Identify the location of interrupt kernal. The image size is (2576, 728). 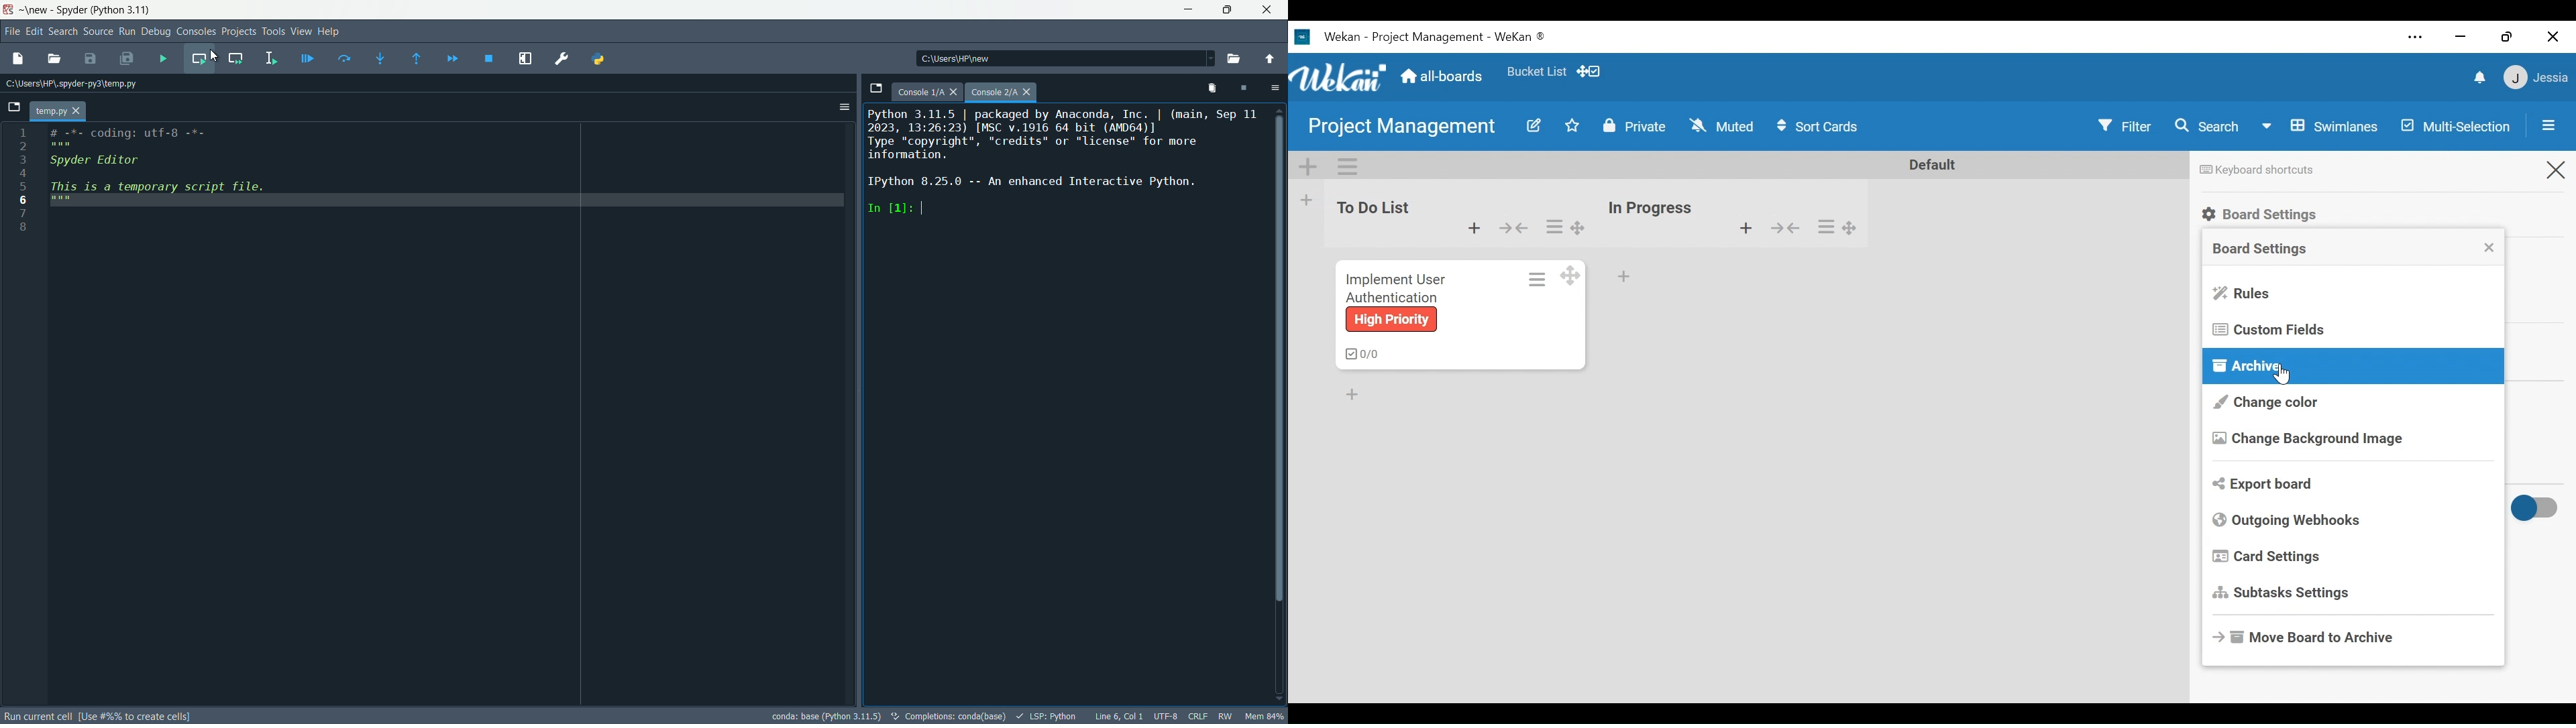
(1244, 87).